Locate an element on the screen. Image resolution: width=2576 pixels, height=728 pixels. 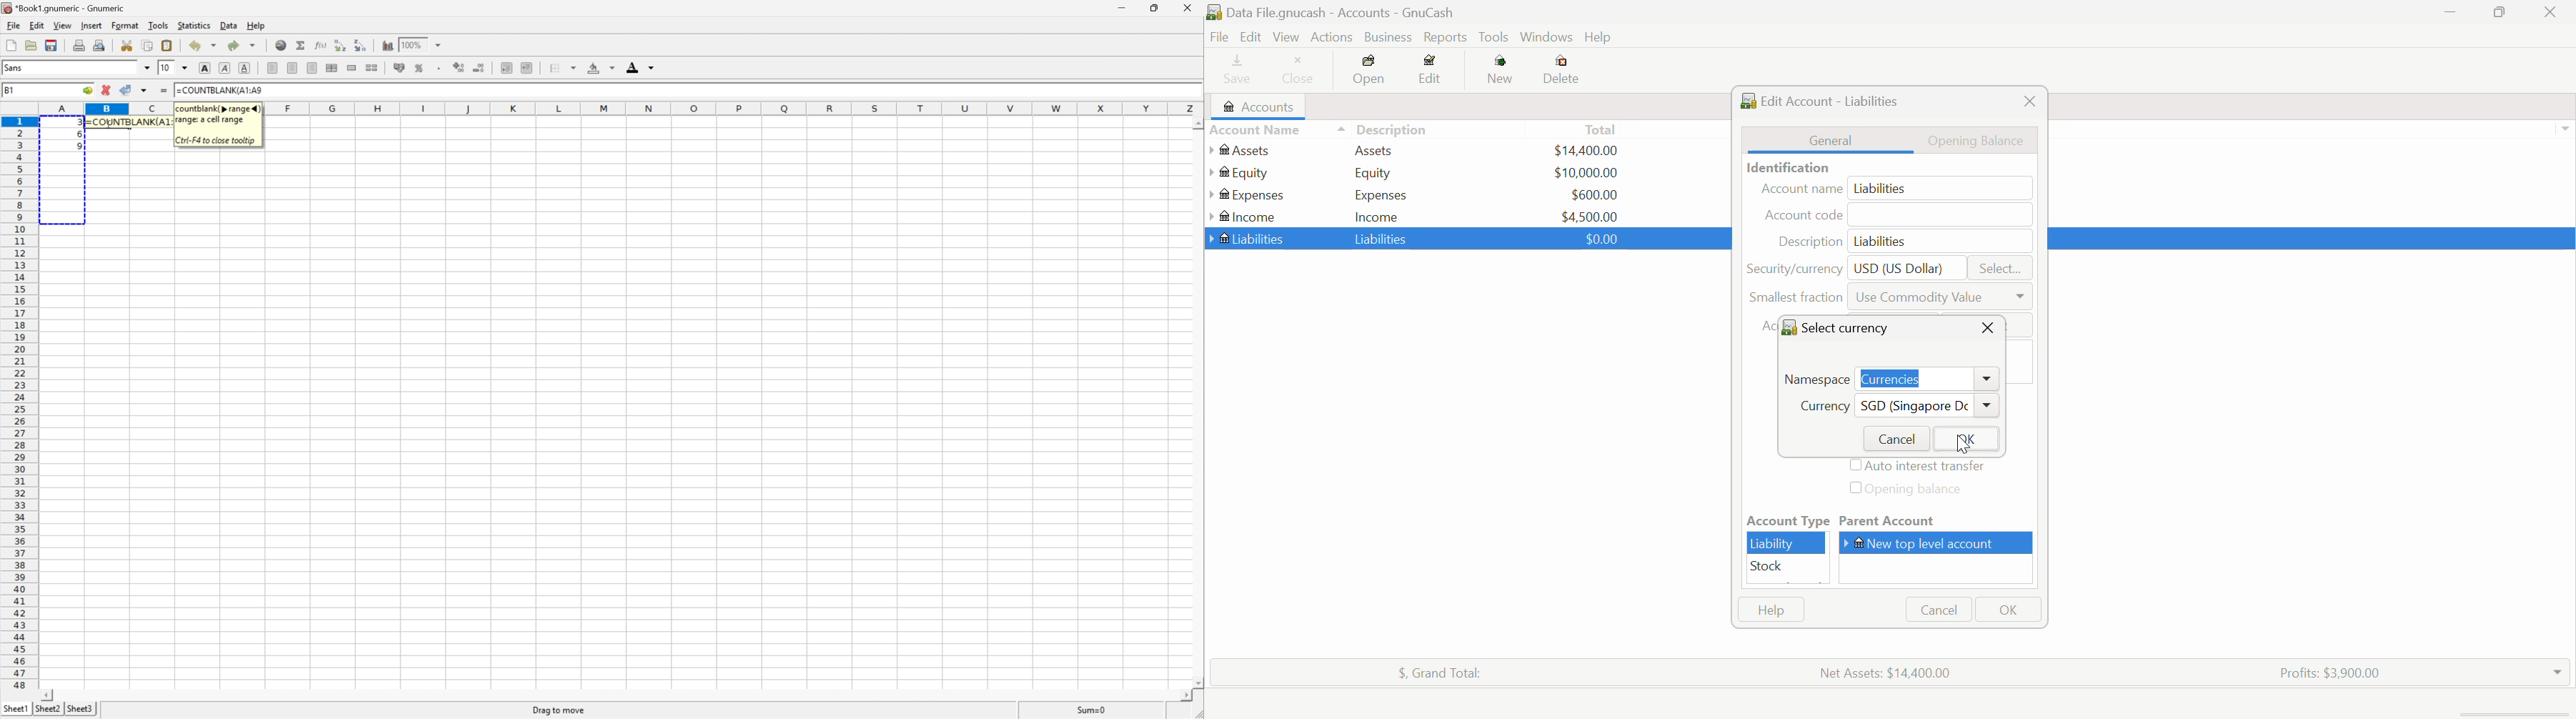
Increase the number of decimals displayed is located at coordinates (460, 67).